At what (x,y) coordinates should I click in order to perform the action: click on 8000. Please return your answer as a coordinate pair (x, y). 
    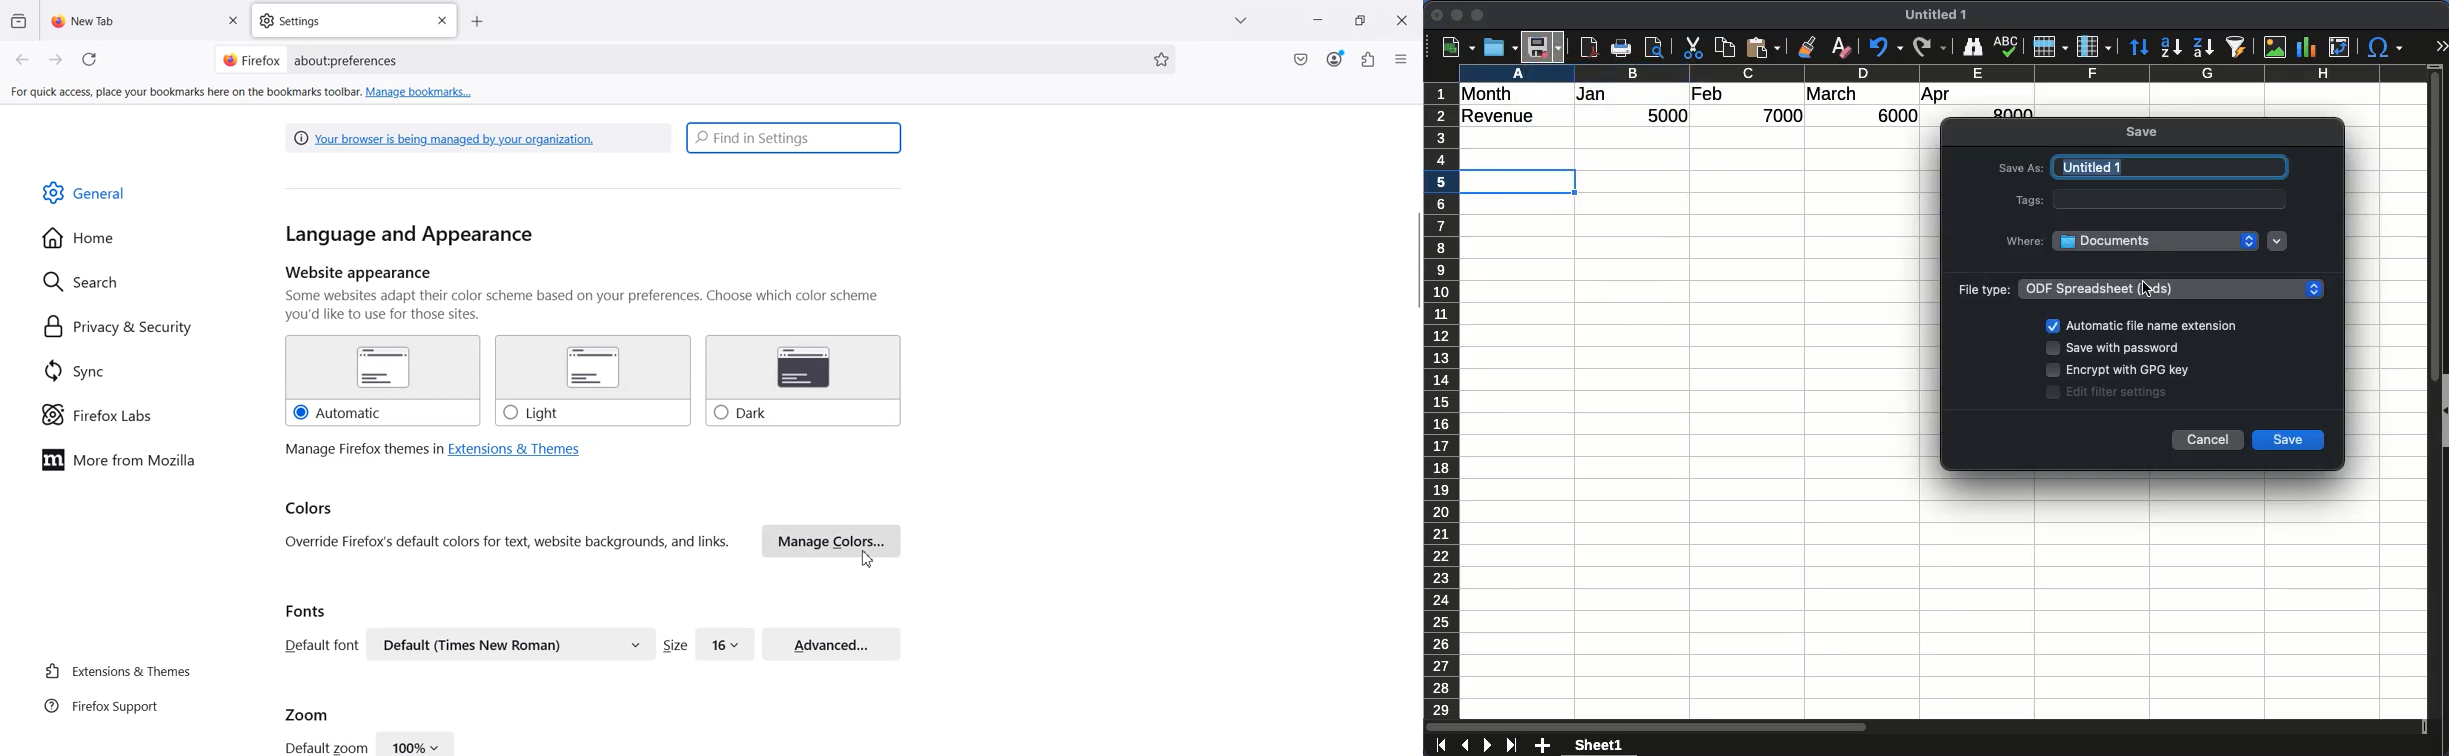
    Looking at the image, I should click on (2010, 112).